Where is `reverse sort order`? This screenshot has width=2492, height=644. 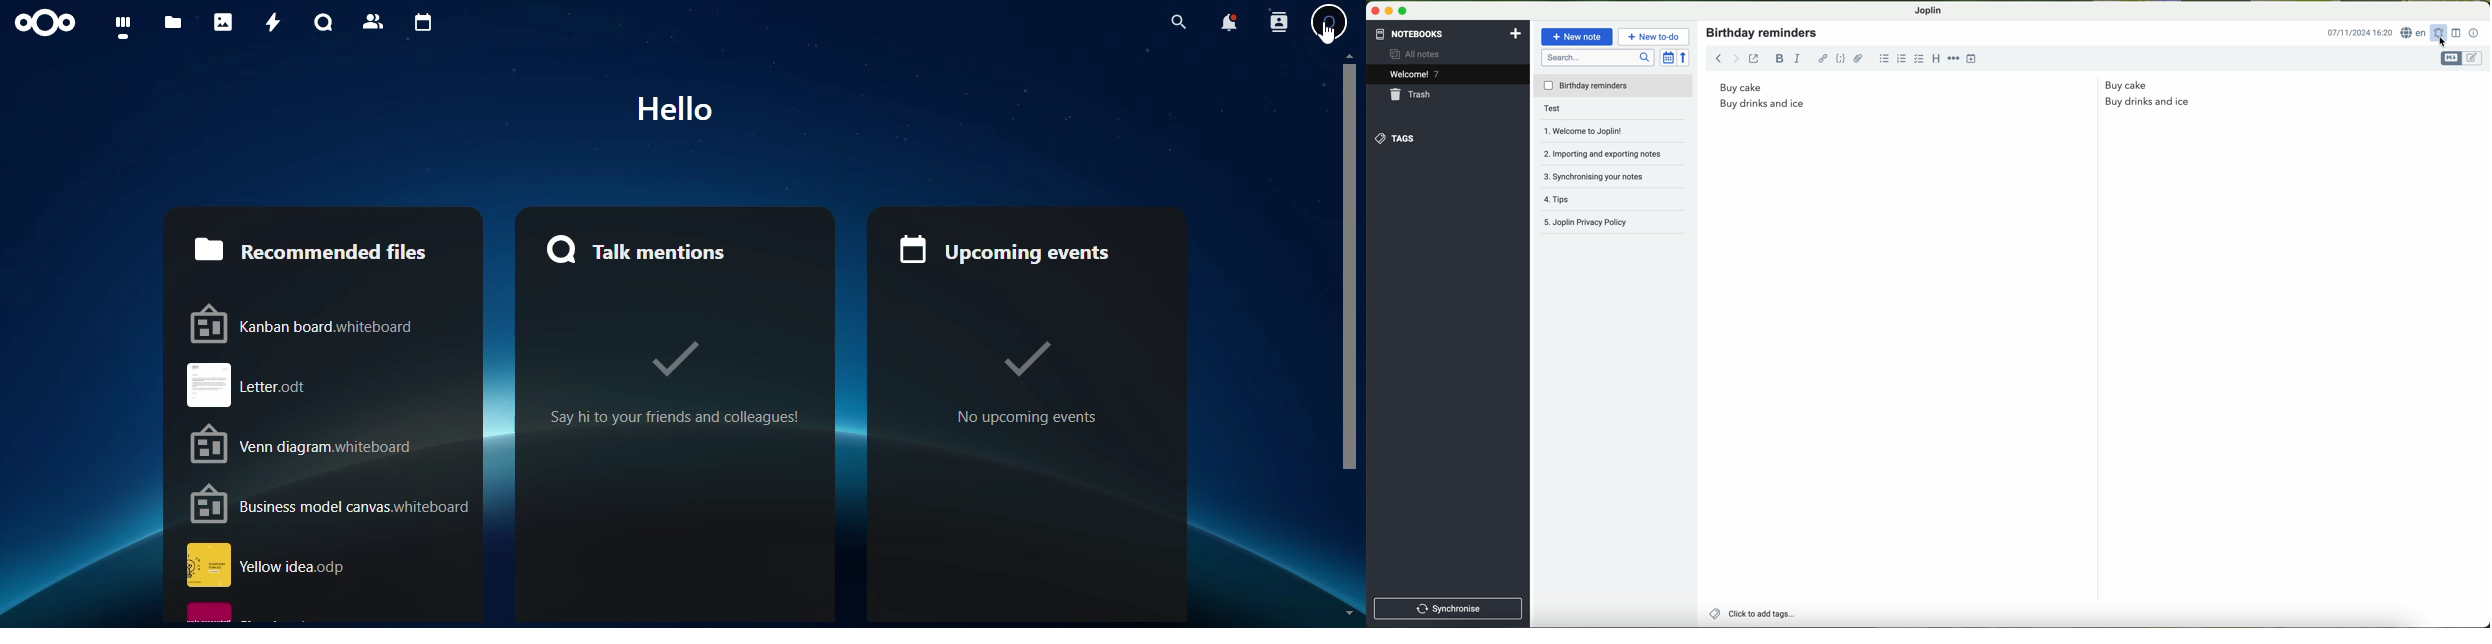 reverse sort order is located at coordinates (1684, 57).